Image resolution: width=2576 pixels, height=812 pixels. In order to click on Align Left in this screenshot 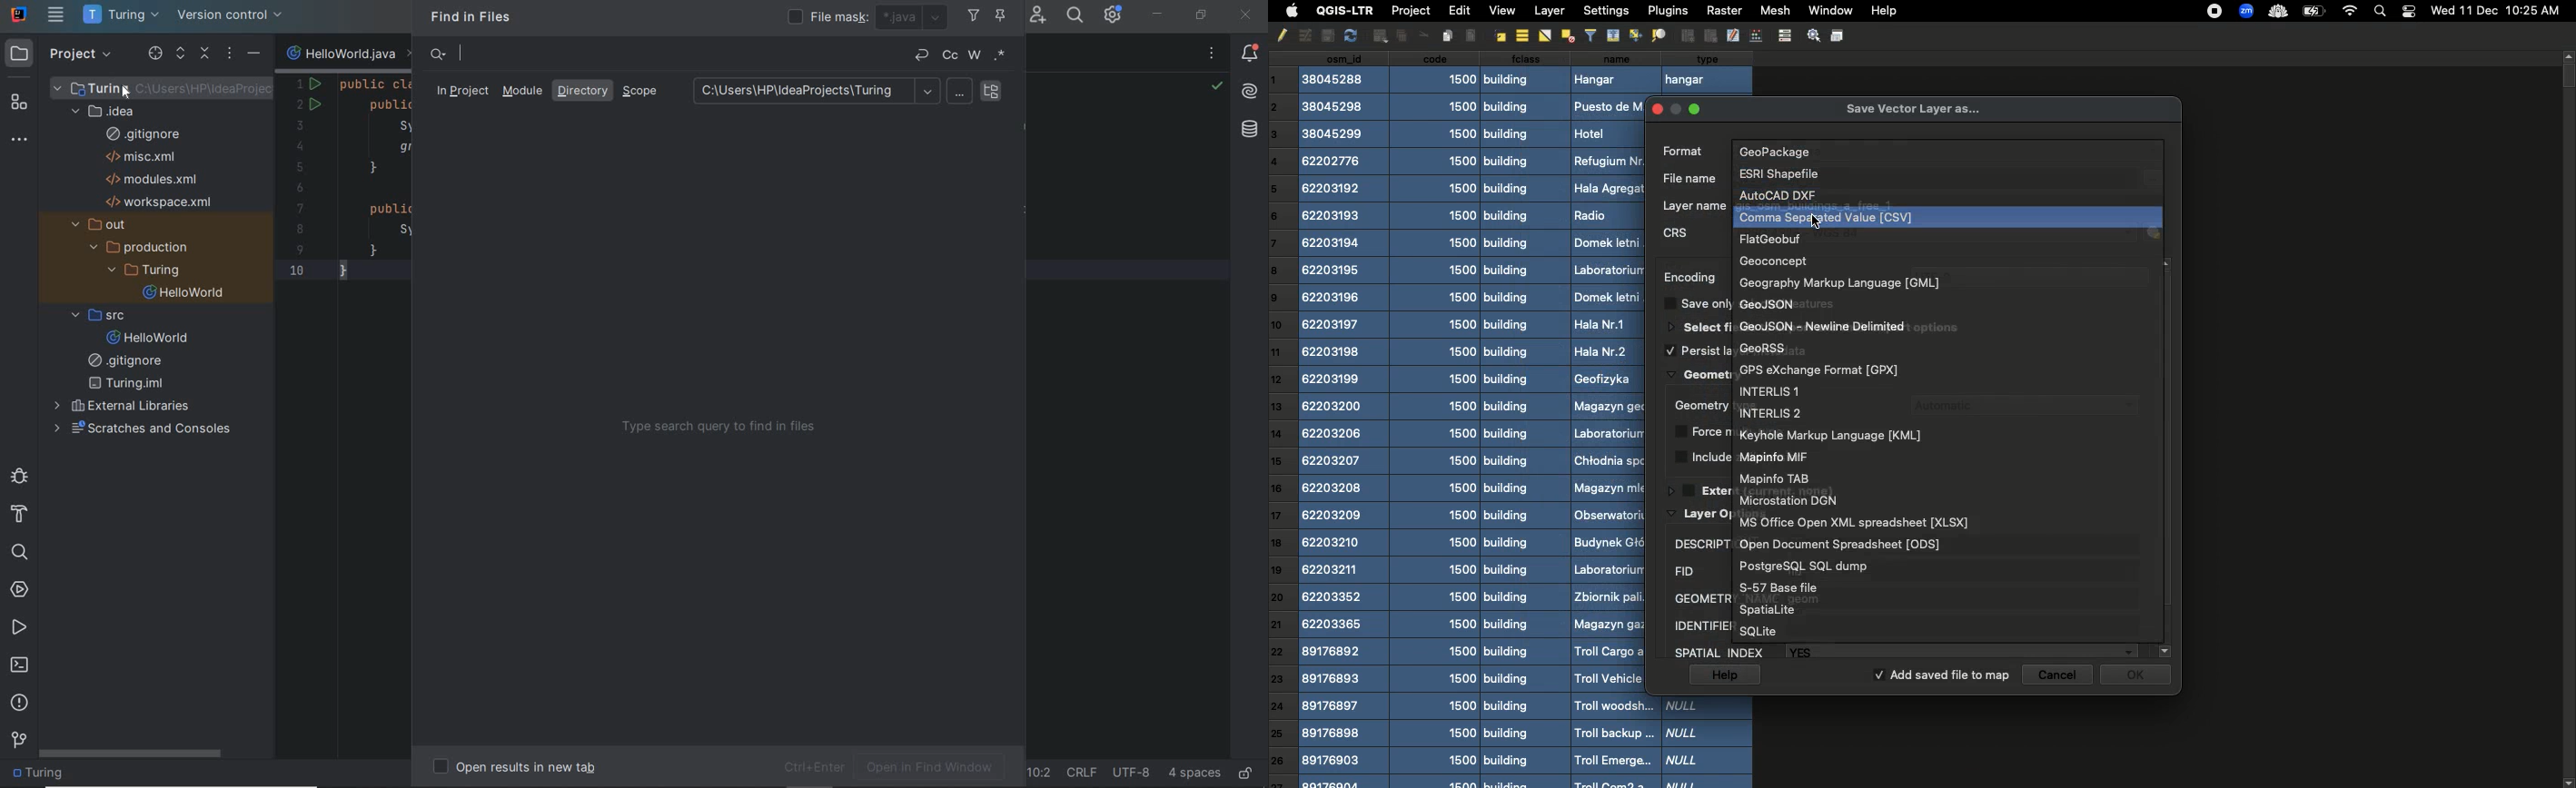, I will do `click(1473, 34)`.